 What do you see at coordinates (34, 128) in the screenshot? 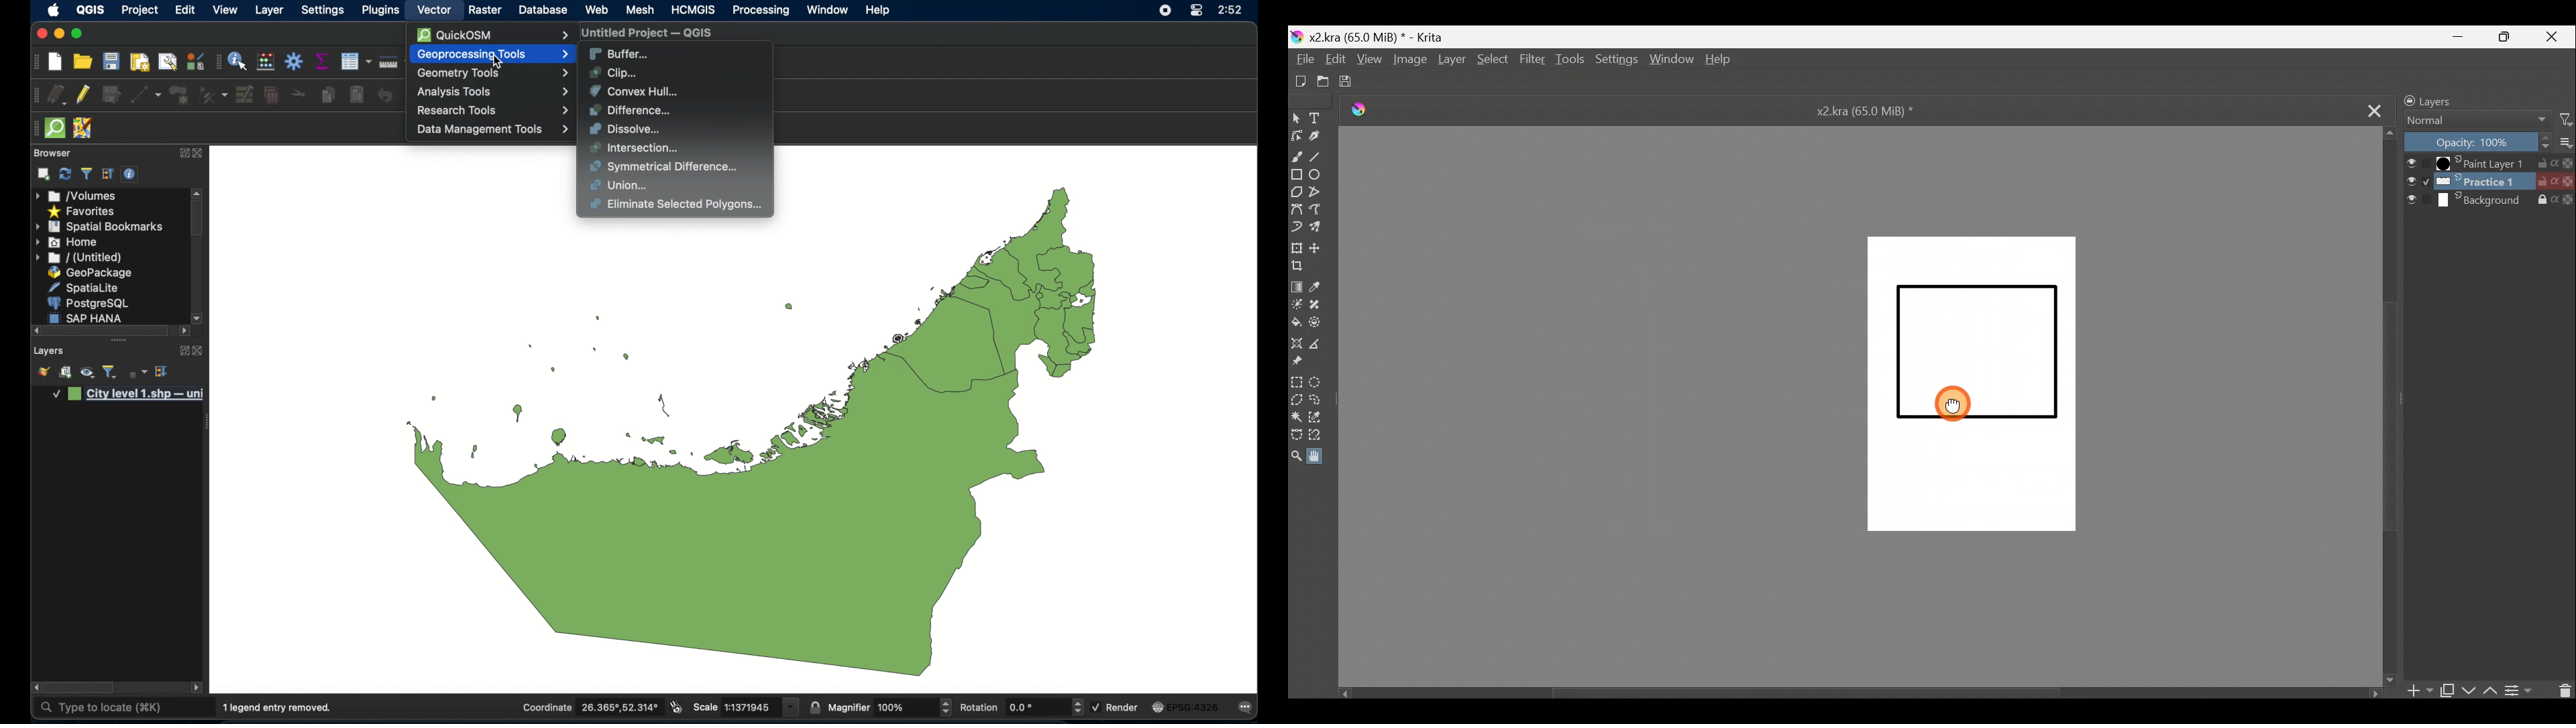
I see `drag handle` at bounding box center [34, 128].